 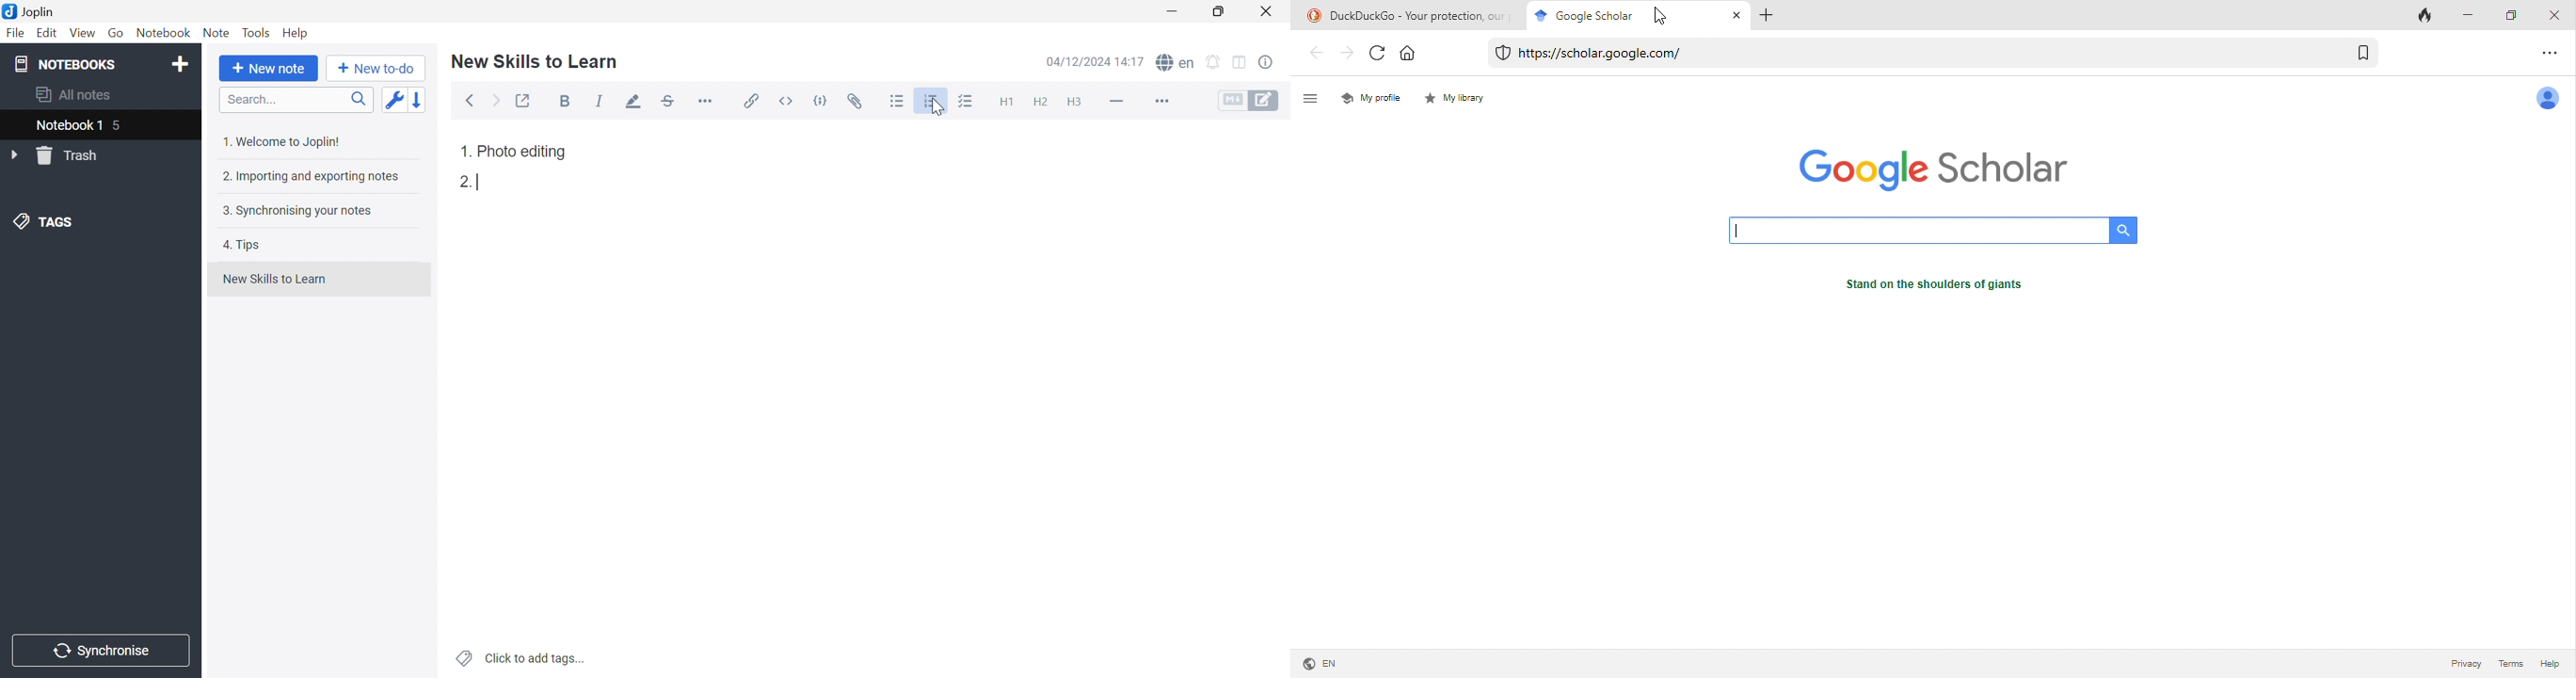 What do you see at coordinates (1320, 663) in the screenshot?
I see `language` at bounding box center [1320, 663].